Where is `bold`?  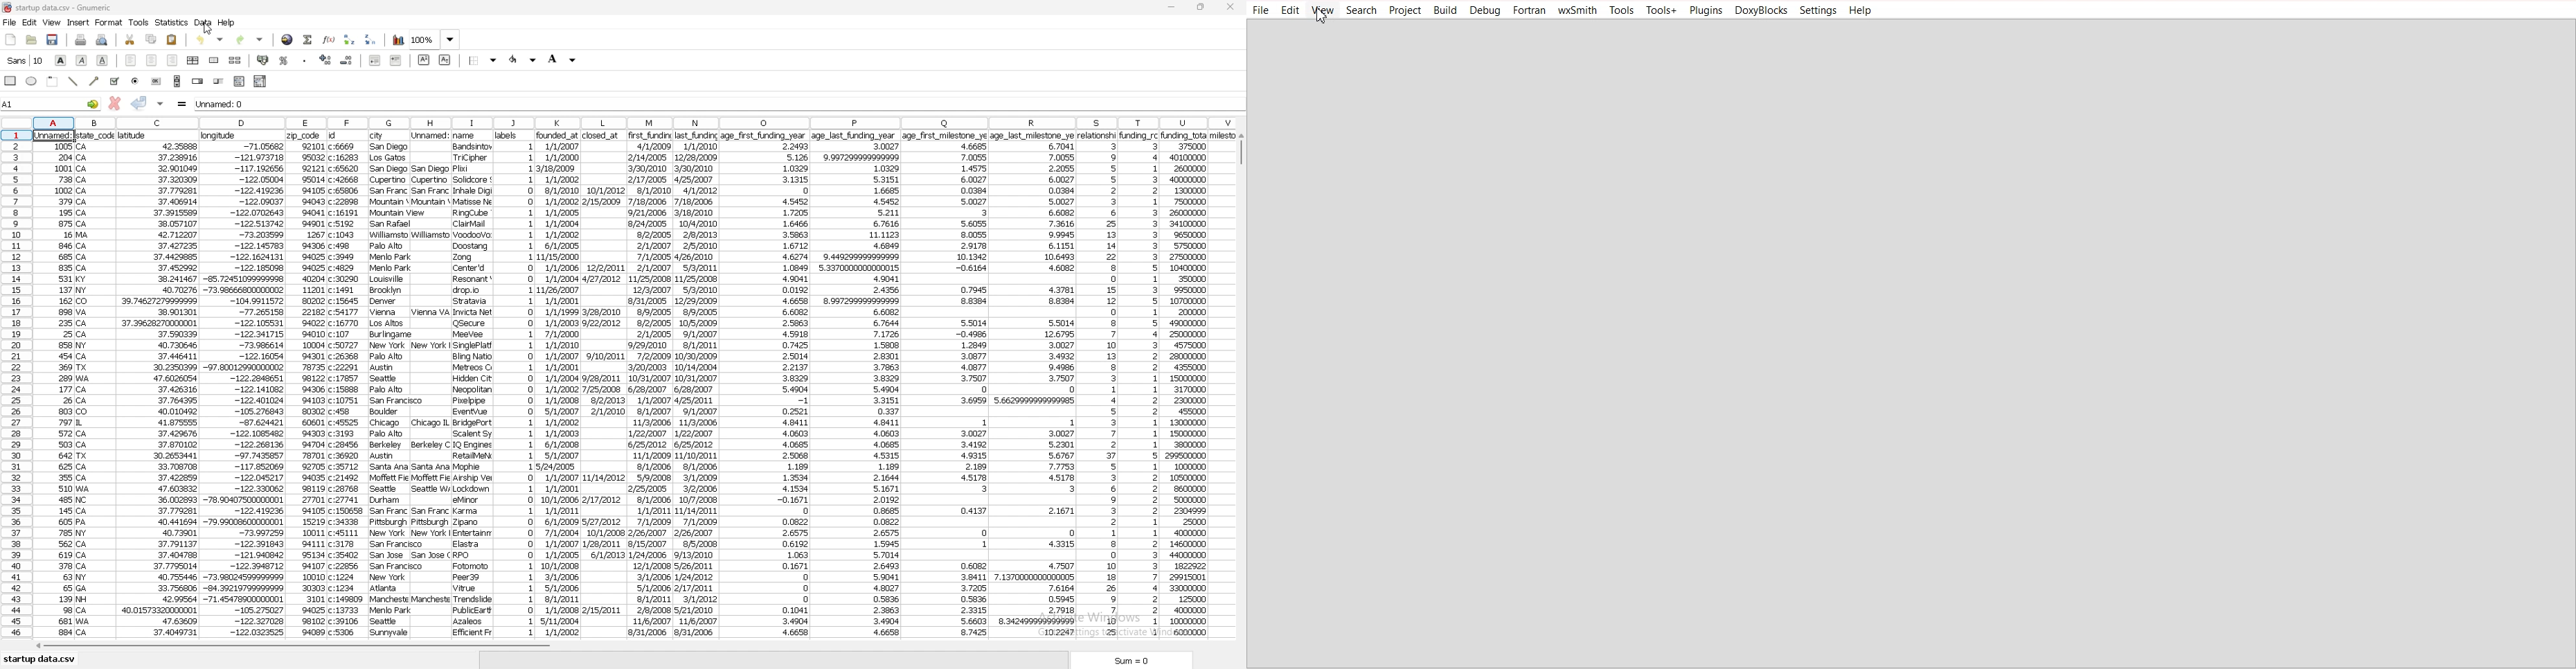
bold is located at coordinates (61, 60).